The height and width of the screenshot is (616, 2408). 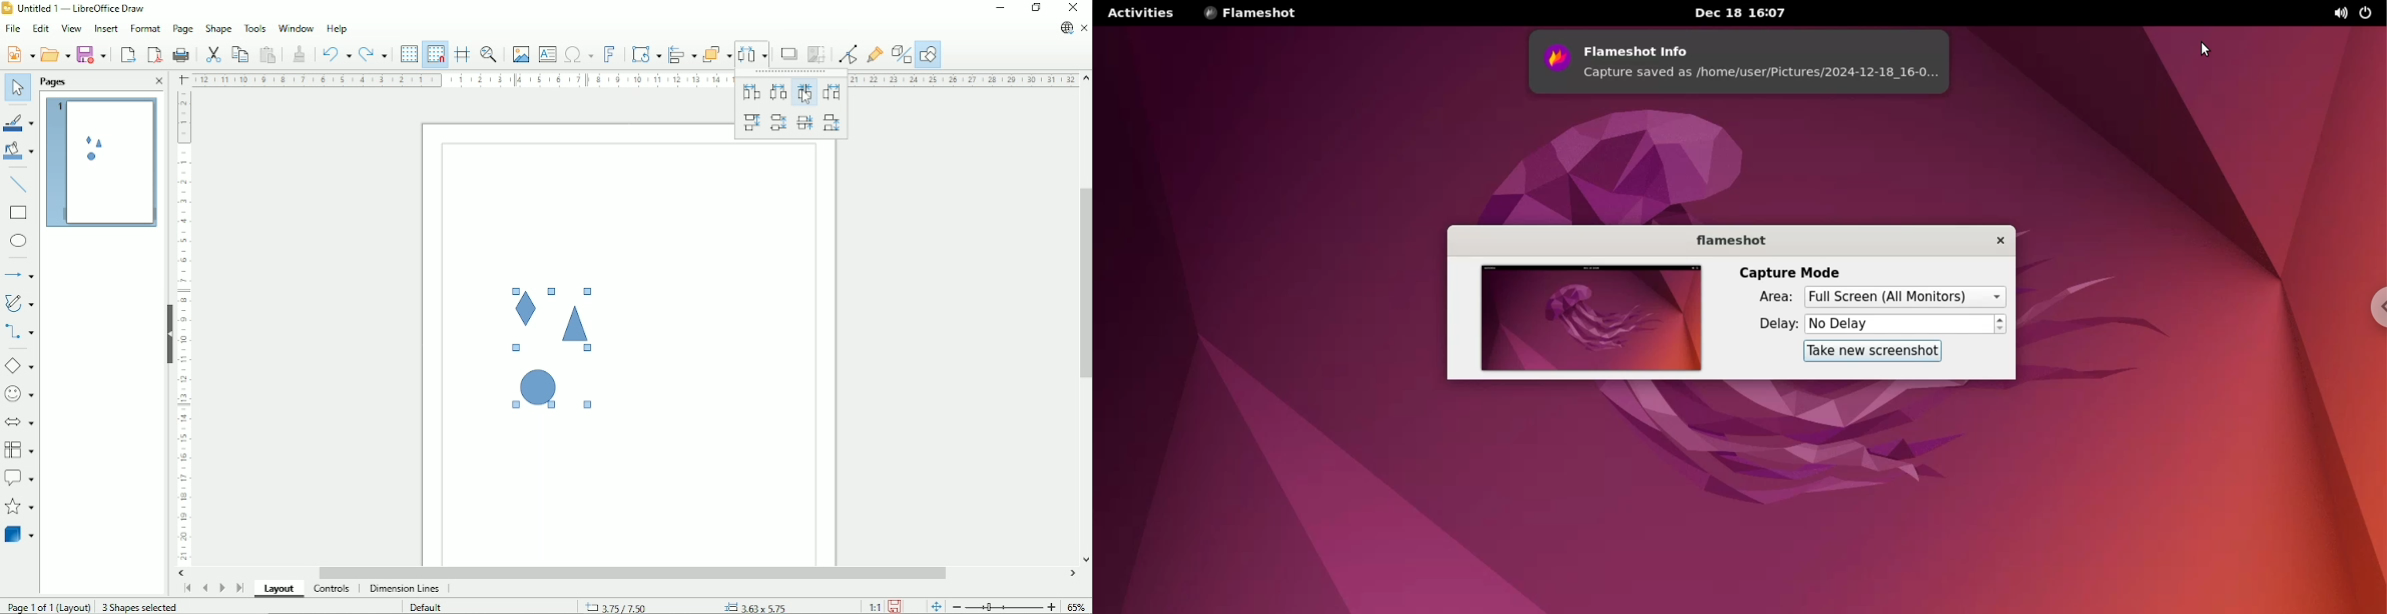 What do you see at coordinates (182, 53) in the screenshot?
I see `Print` at bounding box center [182, 53].